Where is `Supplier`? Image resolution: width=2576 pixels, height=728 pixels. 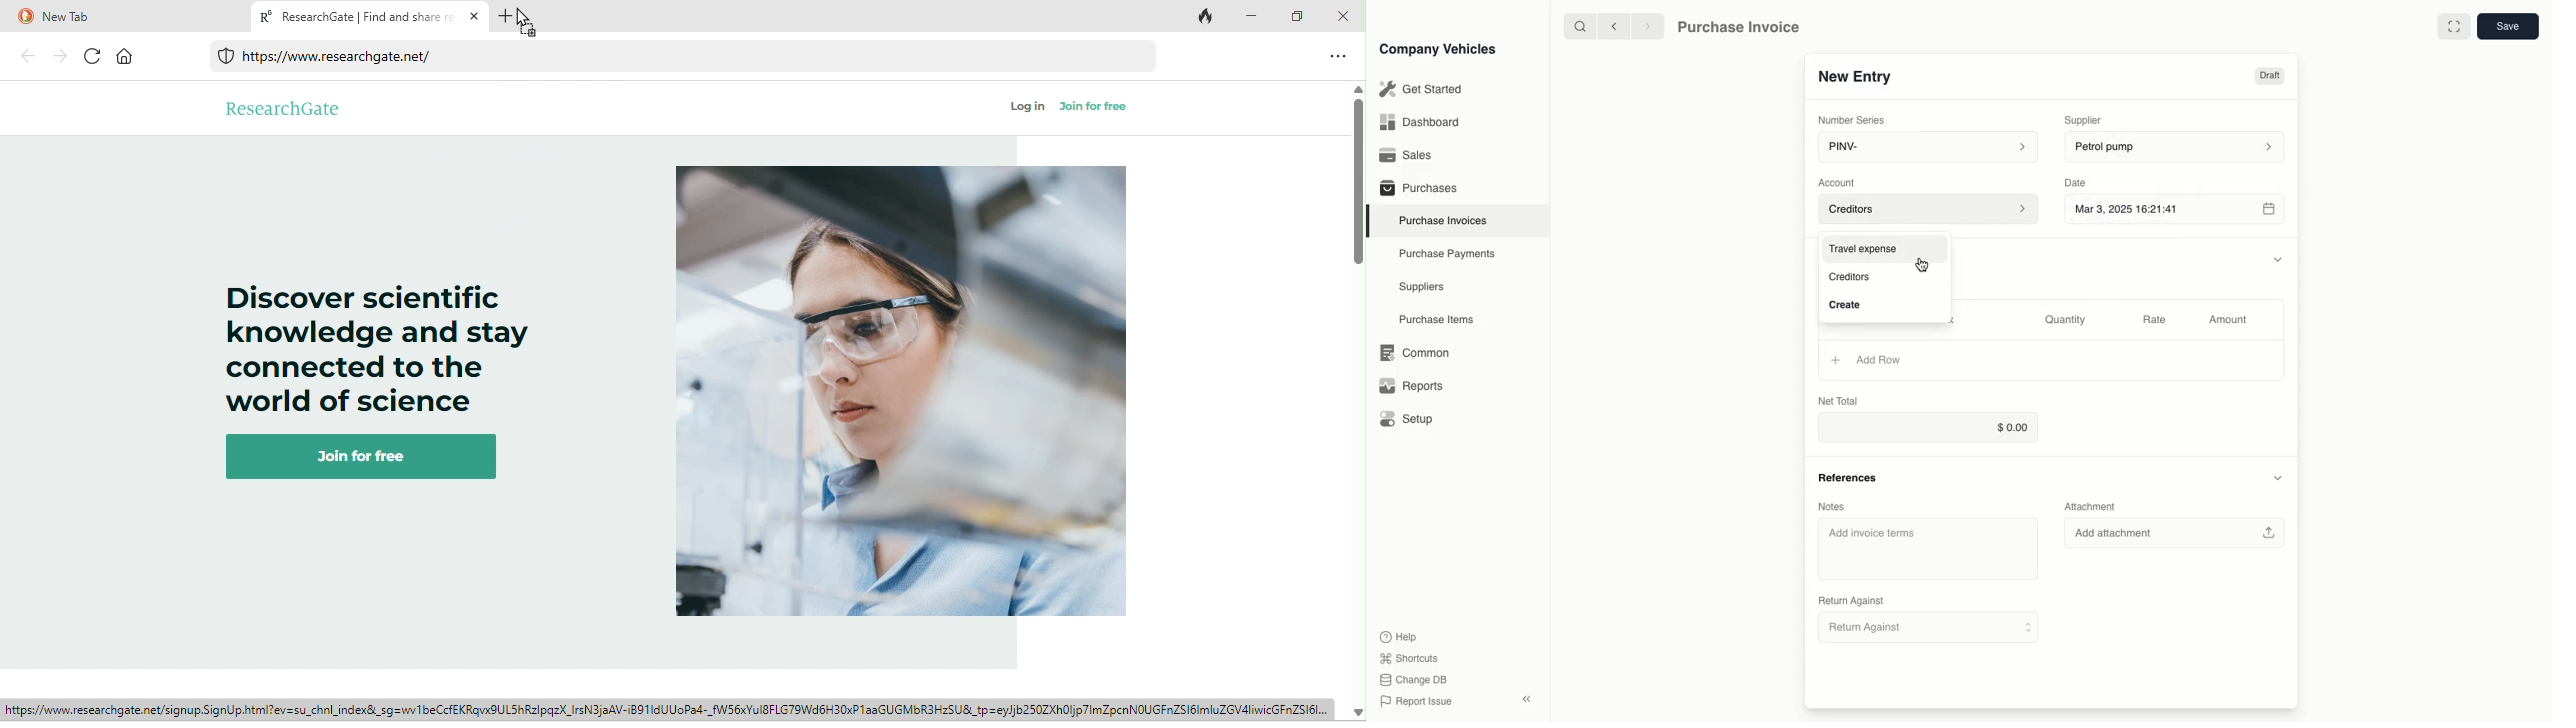 Supplier is located at coordinates (2095, 118).